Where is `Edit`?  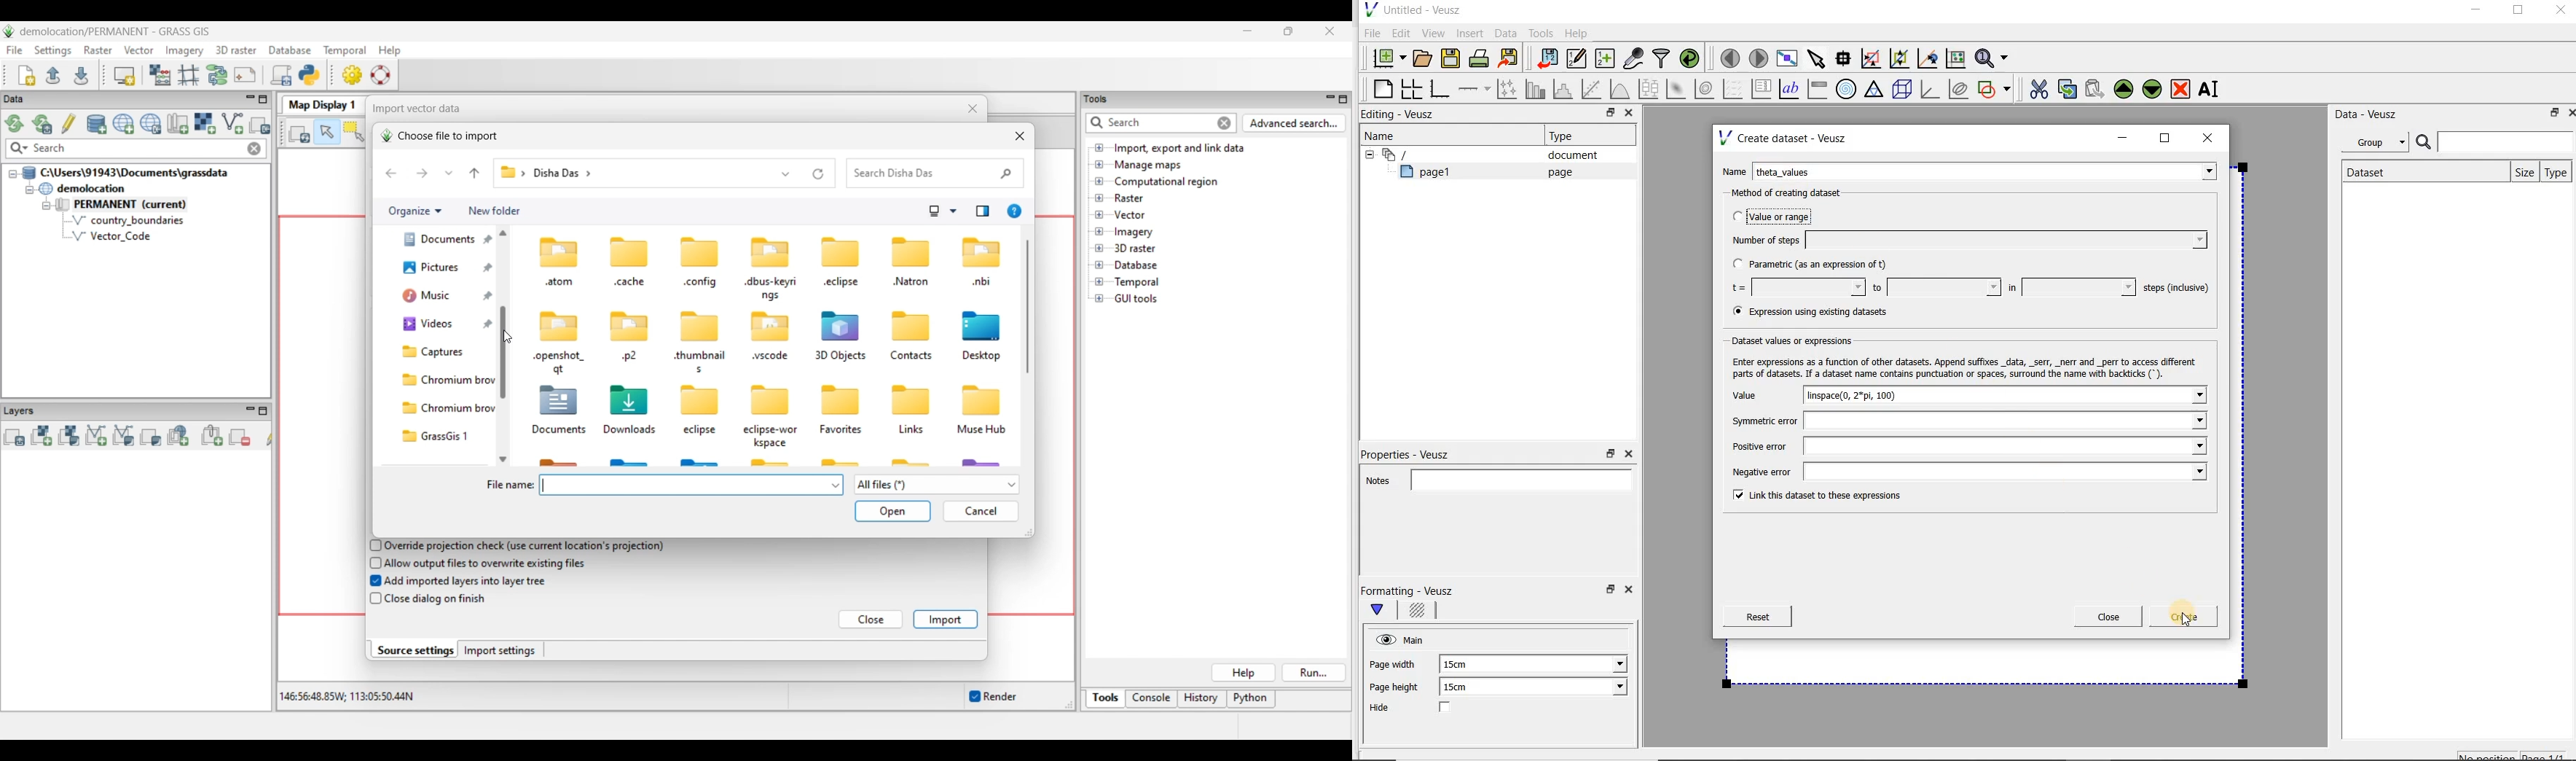
Edit is located at coordinates (1400, 33).